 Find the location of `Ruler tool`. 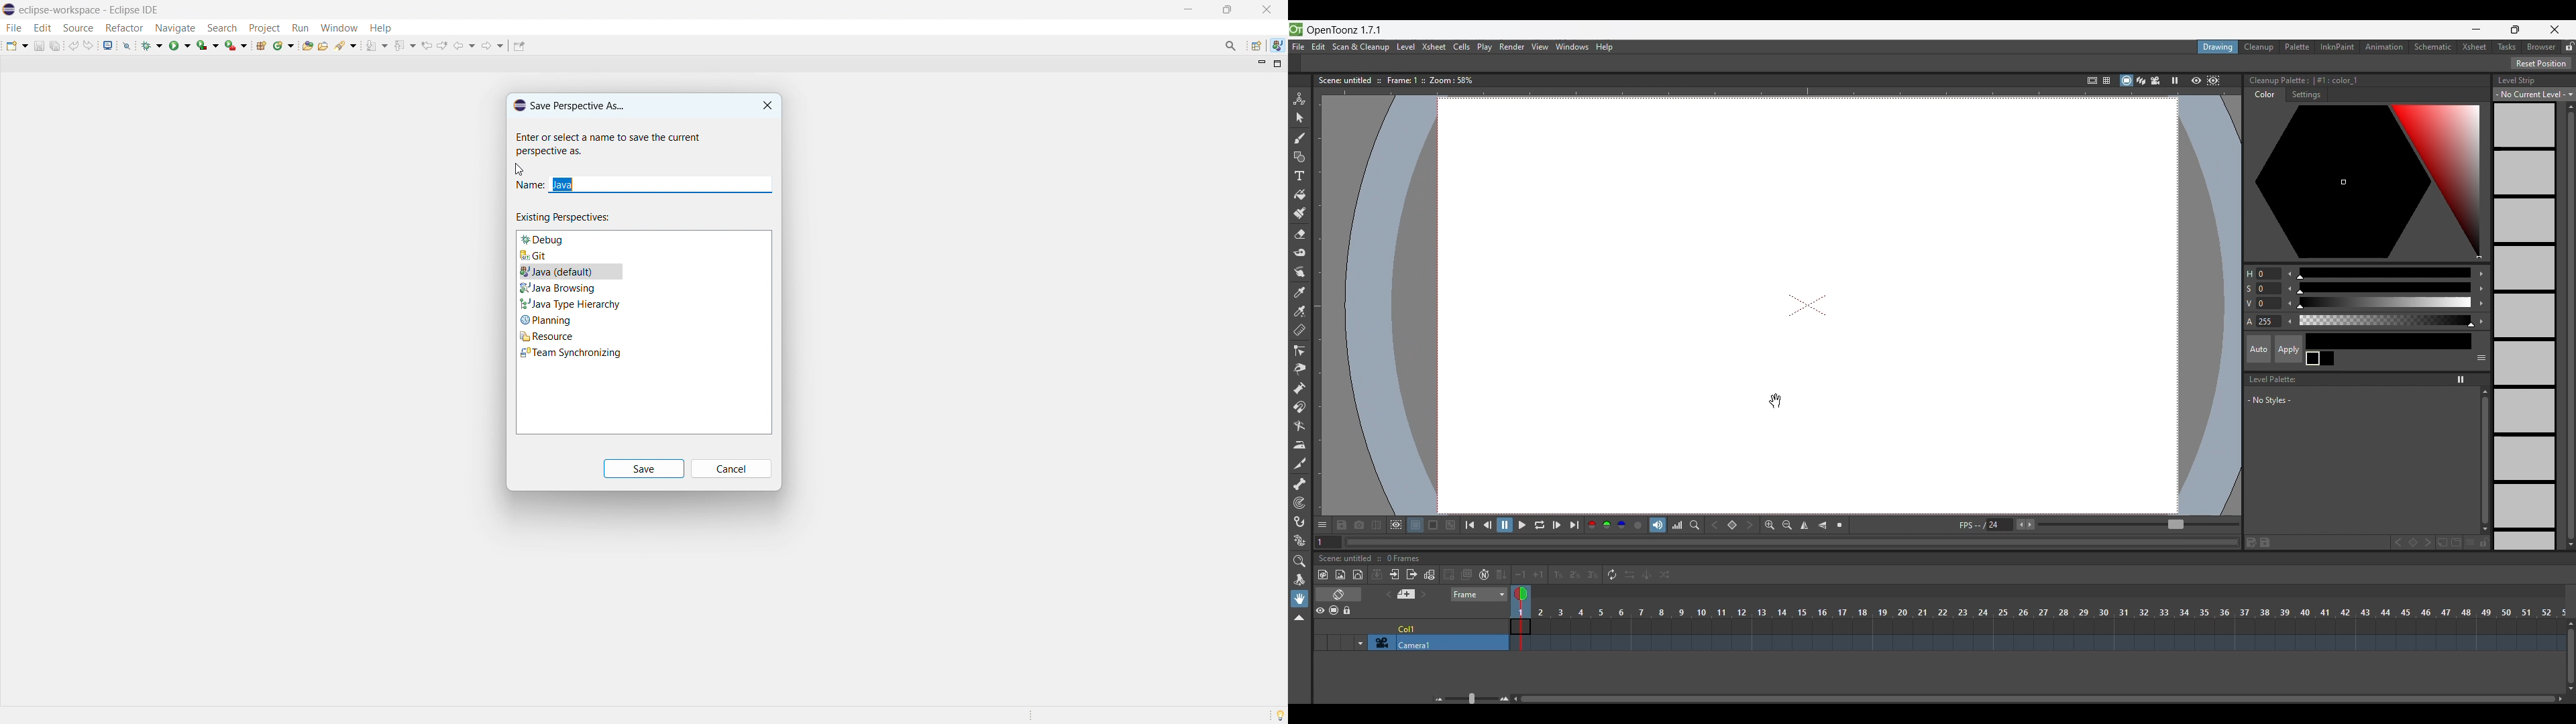

Ruler tool is located at coordinates (1299, 329).